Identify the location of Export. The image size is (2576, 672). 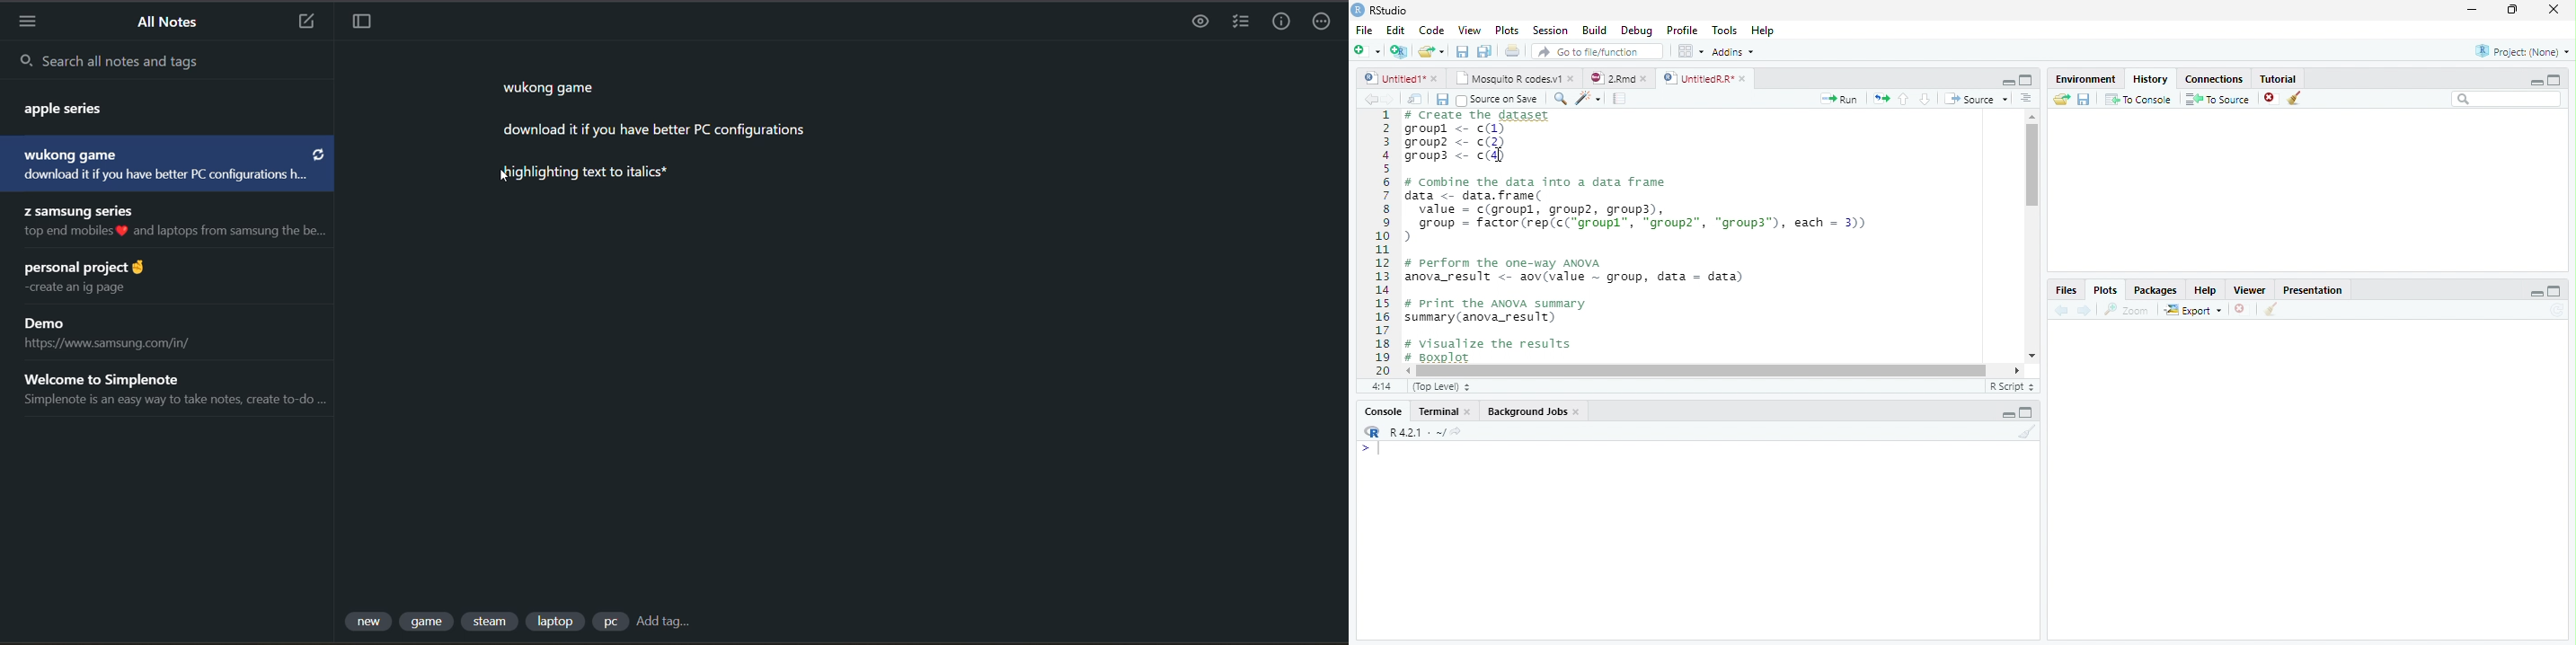
(2194, 310).